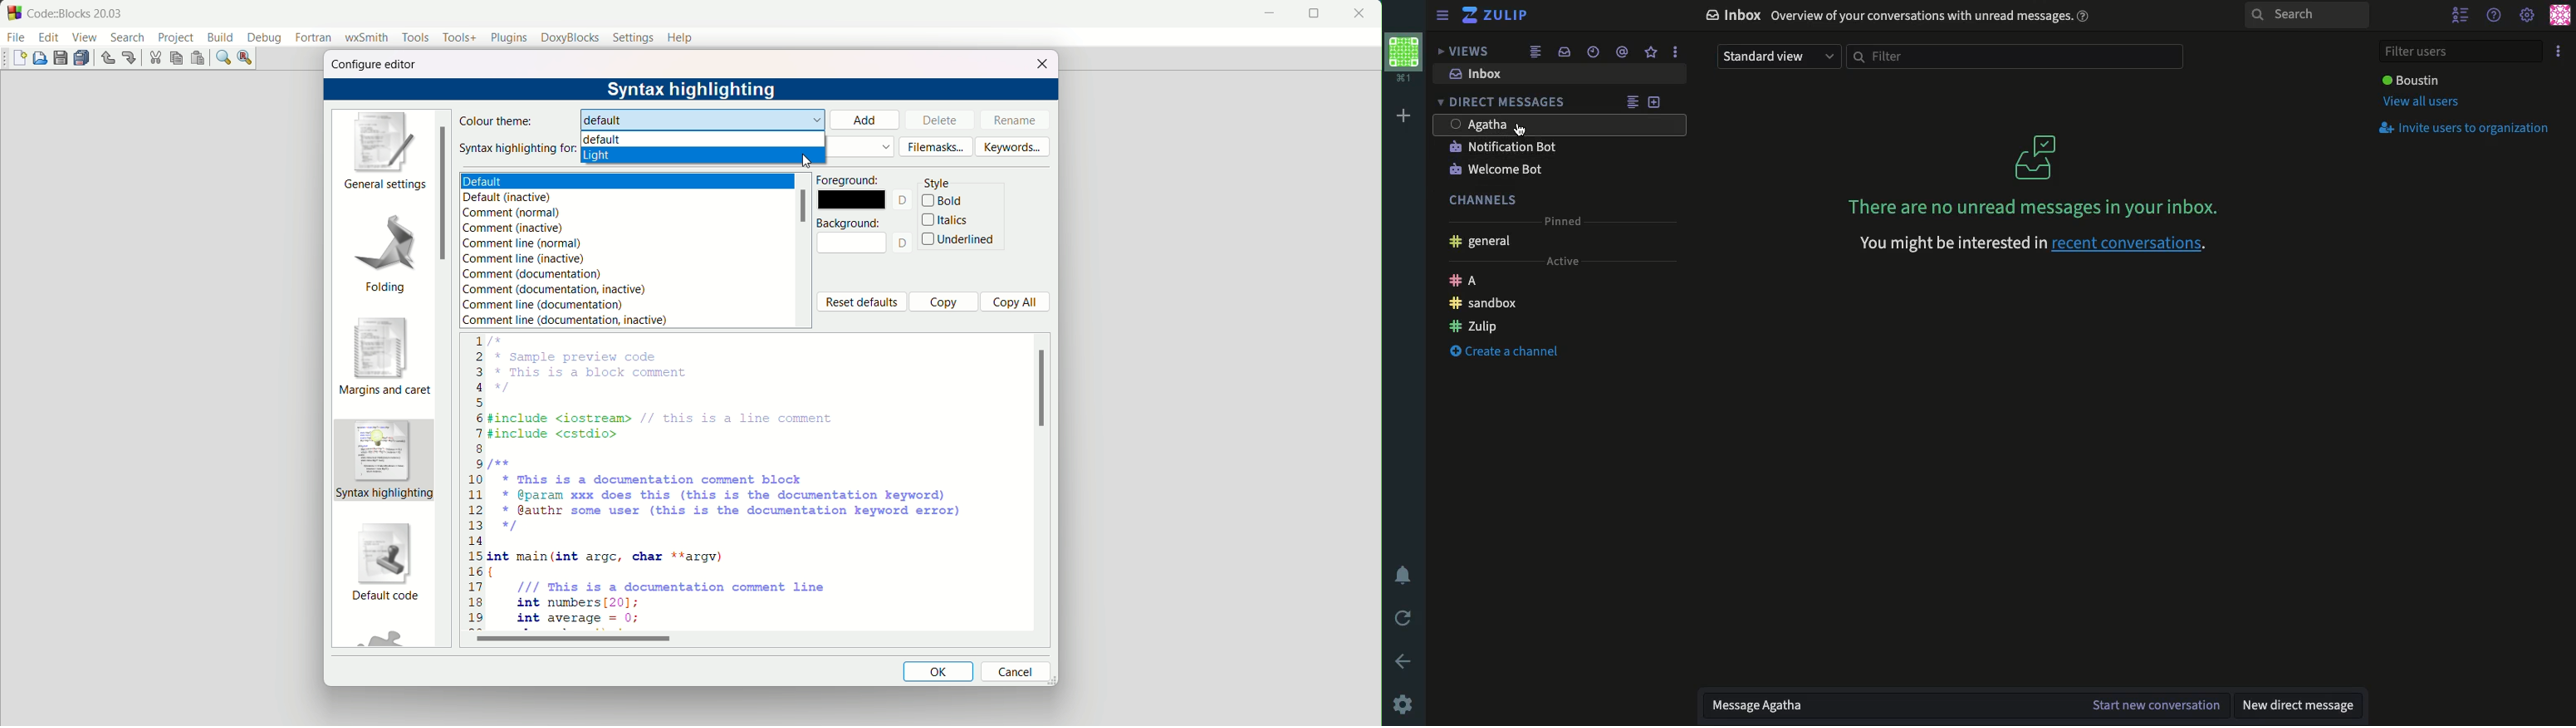 The image size is (2576, 728). What do you see at coordinates (314, 38) in the screenshot?
I see `fortran` at bounding box center [314, 38].